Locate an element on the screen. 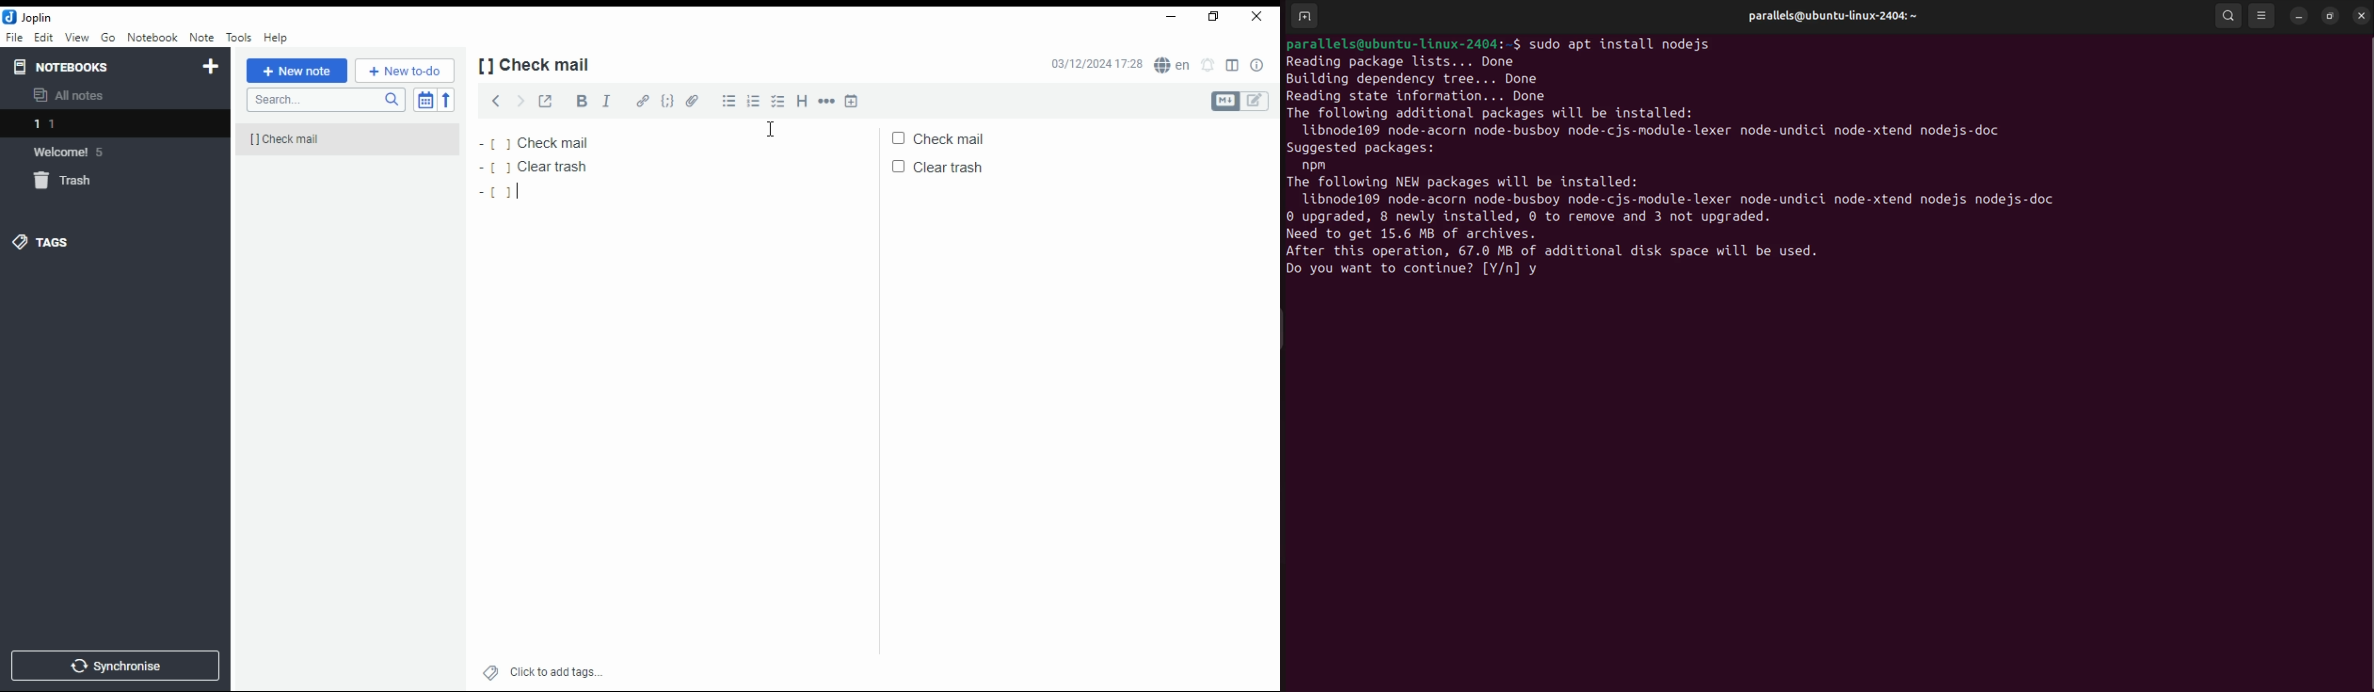 This screenshot has width=2380, height=700. insert time is located at coordinates (852, 101).